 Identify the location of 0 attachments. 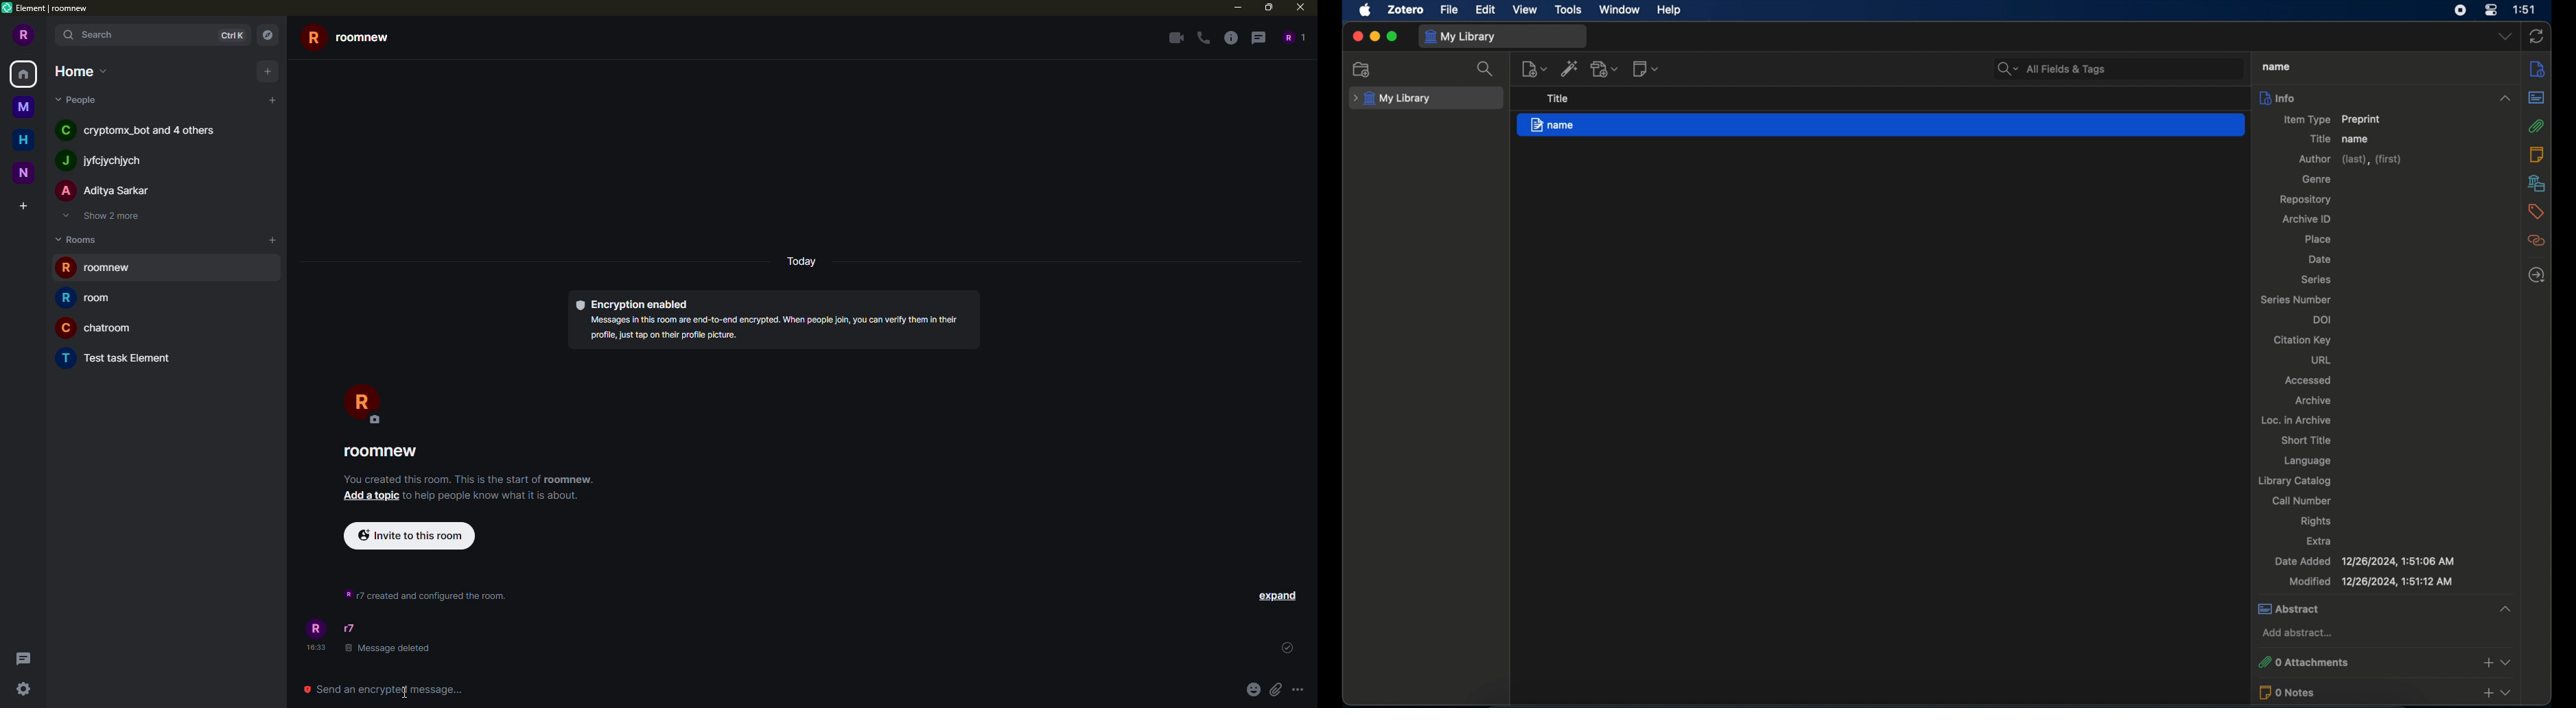
(2384, 663).